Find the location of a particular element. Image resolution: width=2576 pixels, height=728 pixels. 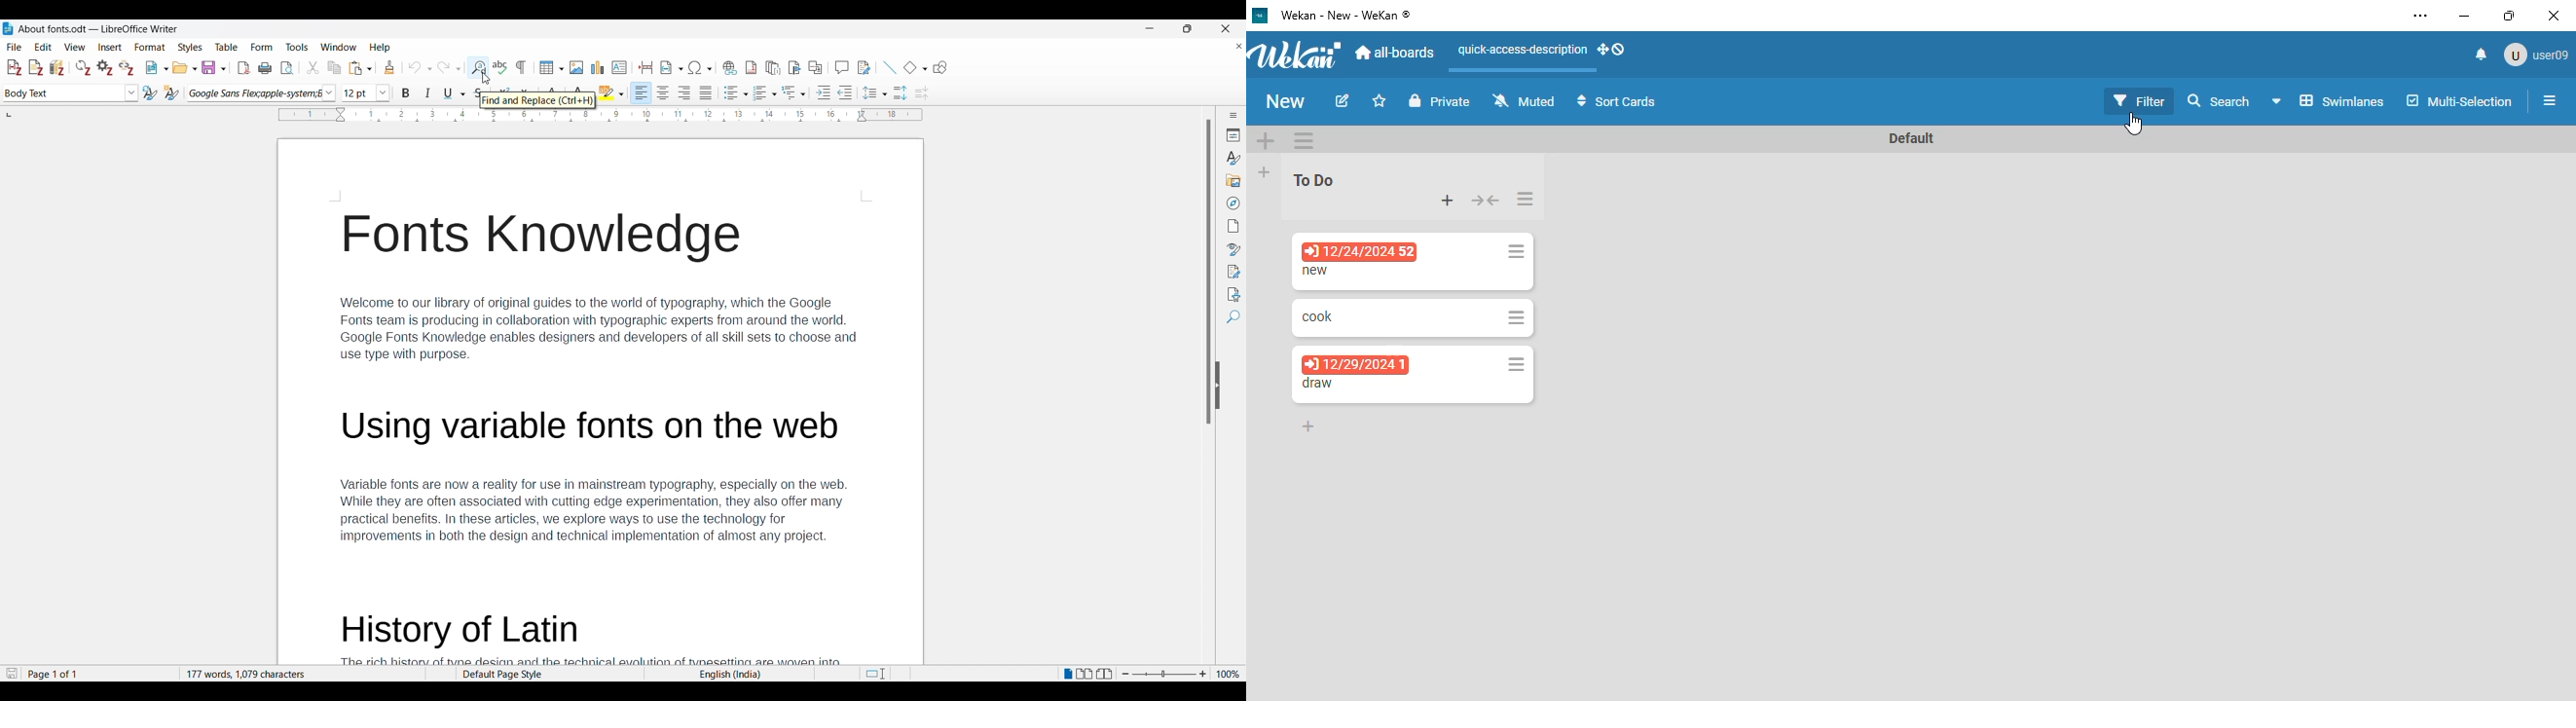

Zoom out is located at coordinates (1125, 674).